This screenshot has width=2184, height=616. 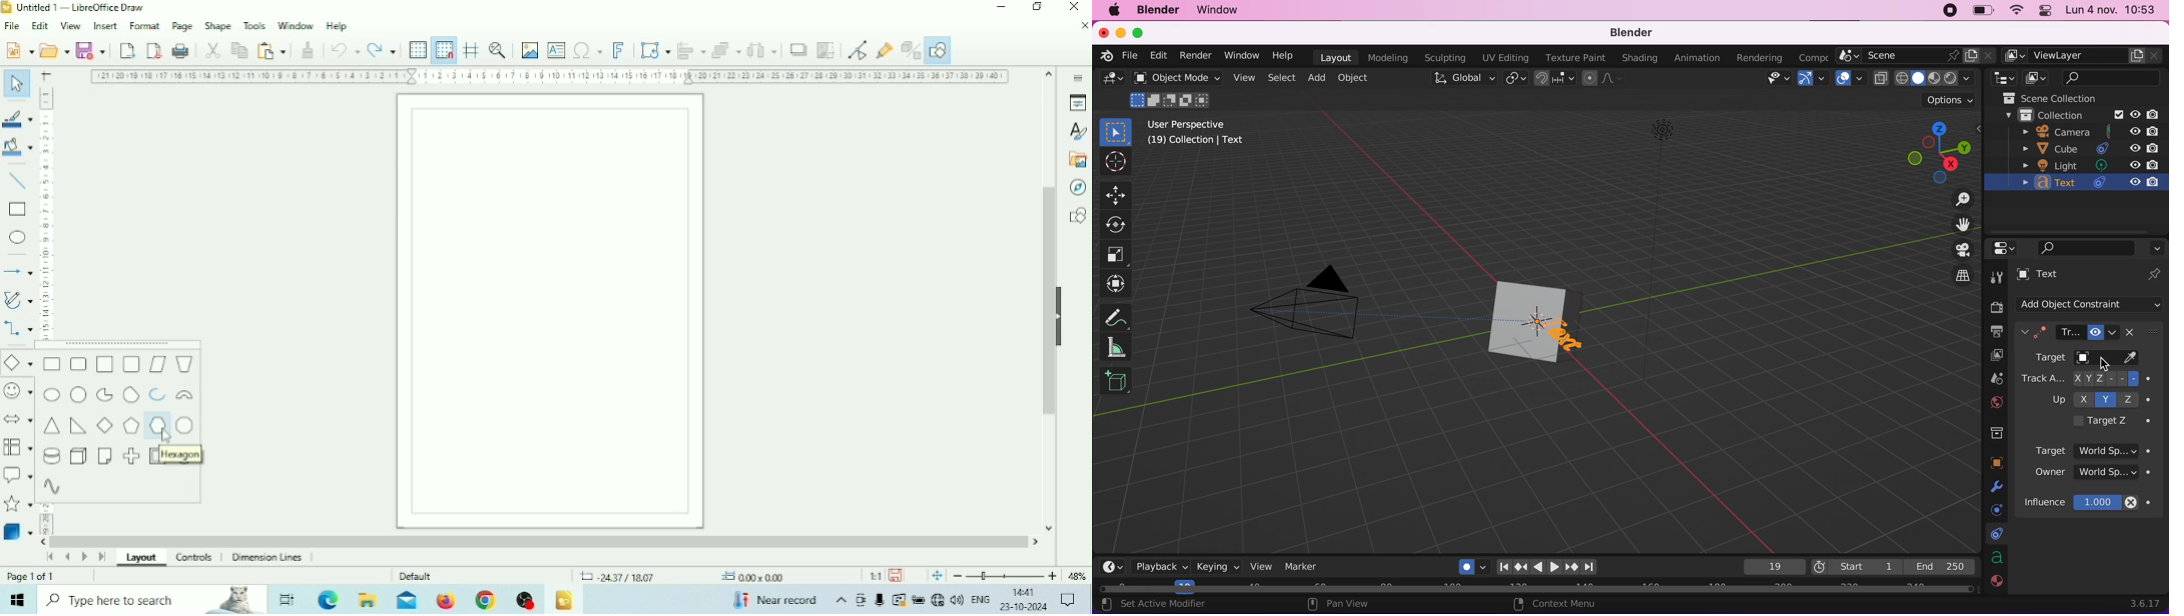 What do you see at coordinates (104, 394) in the screenshot?
I see `Circle pie` at bounding box center [104, 394].